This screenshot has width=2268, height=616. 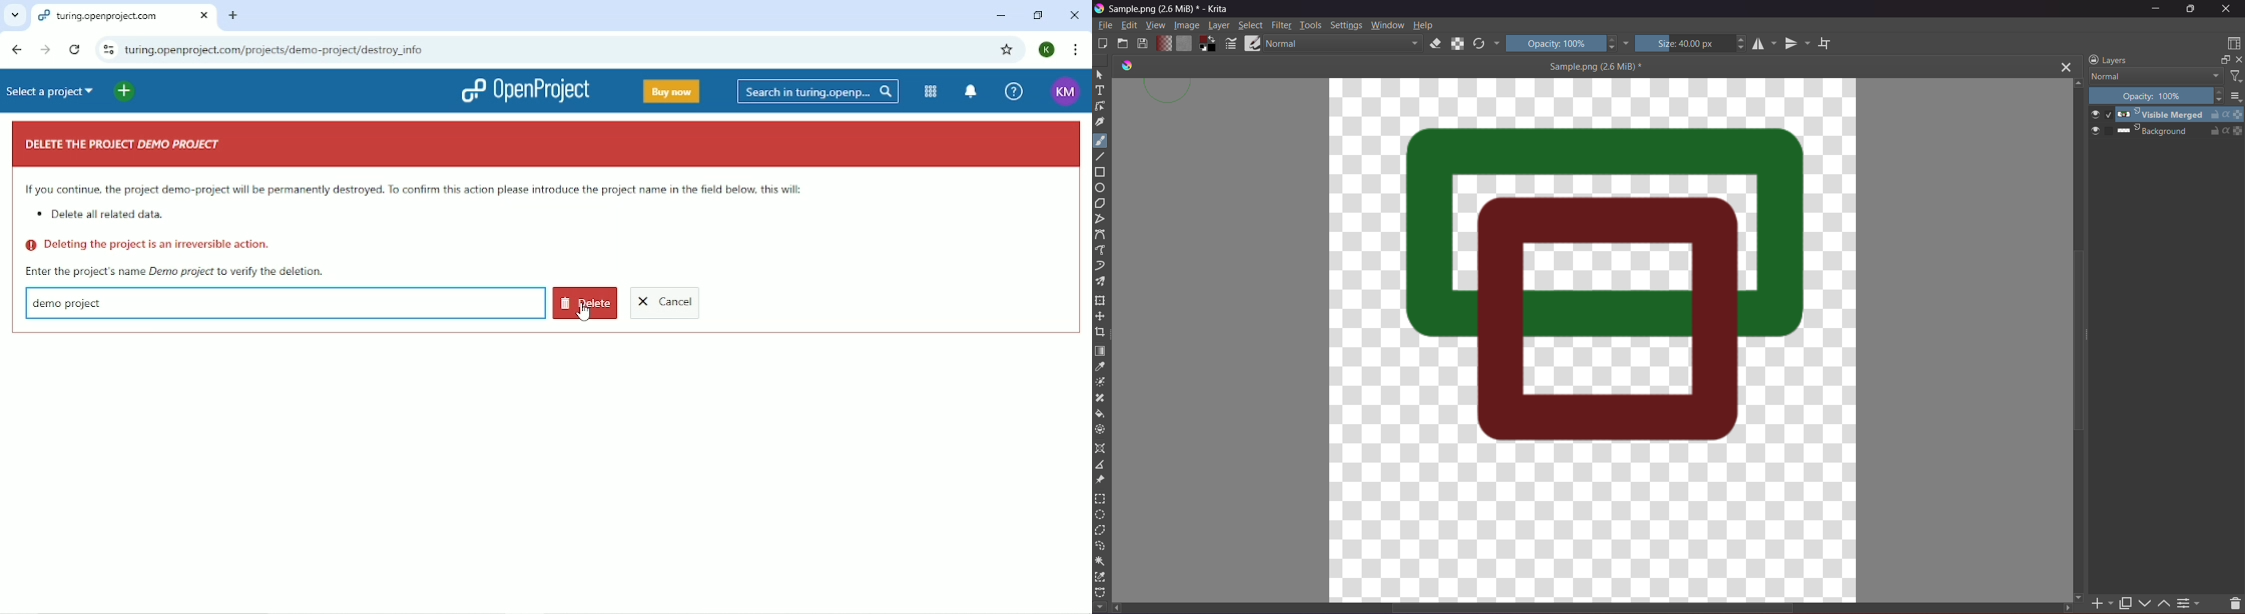 I want to click on Select, so click(x=1100, y=74).